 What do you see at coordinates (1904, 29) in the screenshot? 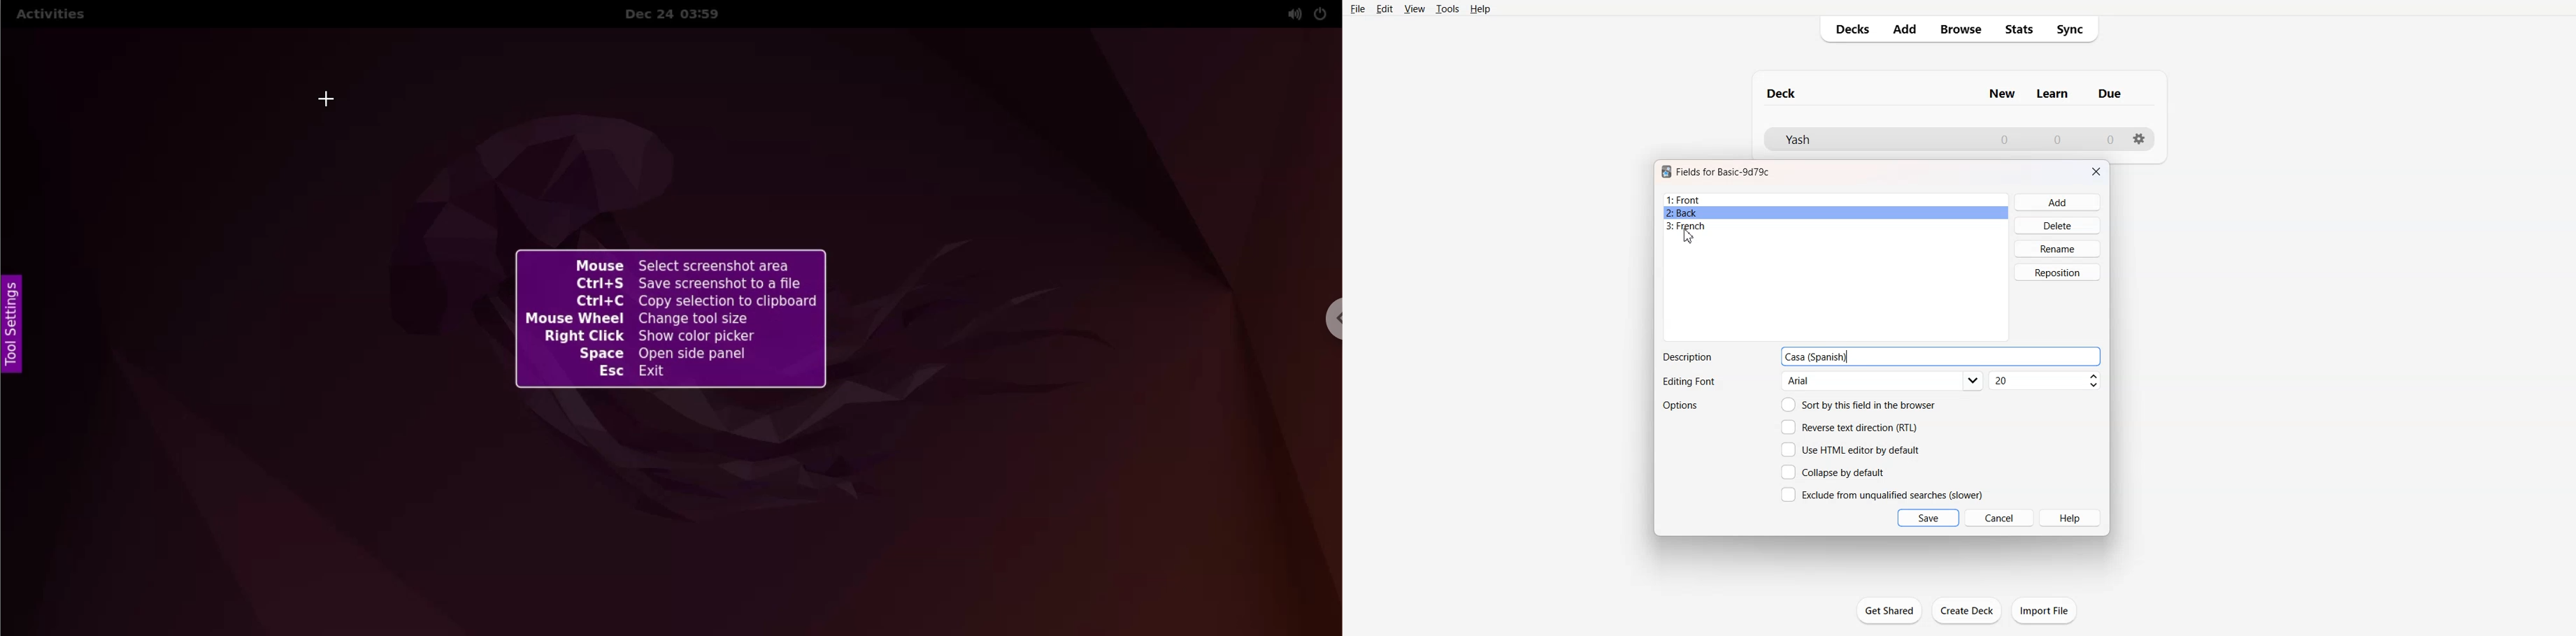
I see `Add` at bounding box center [1904, 29].